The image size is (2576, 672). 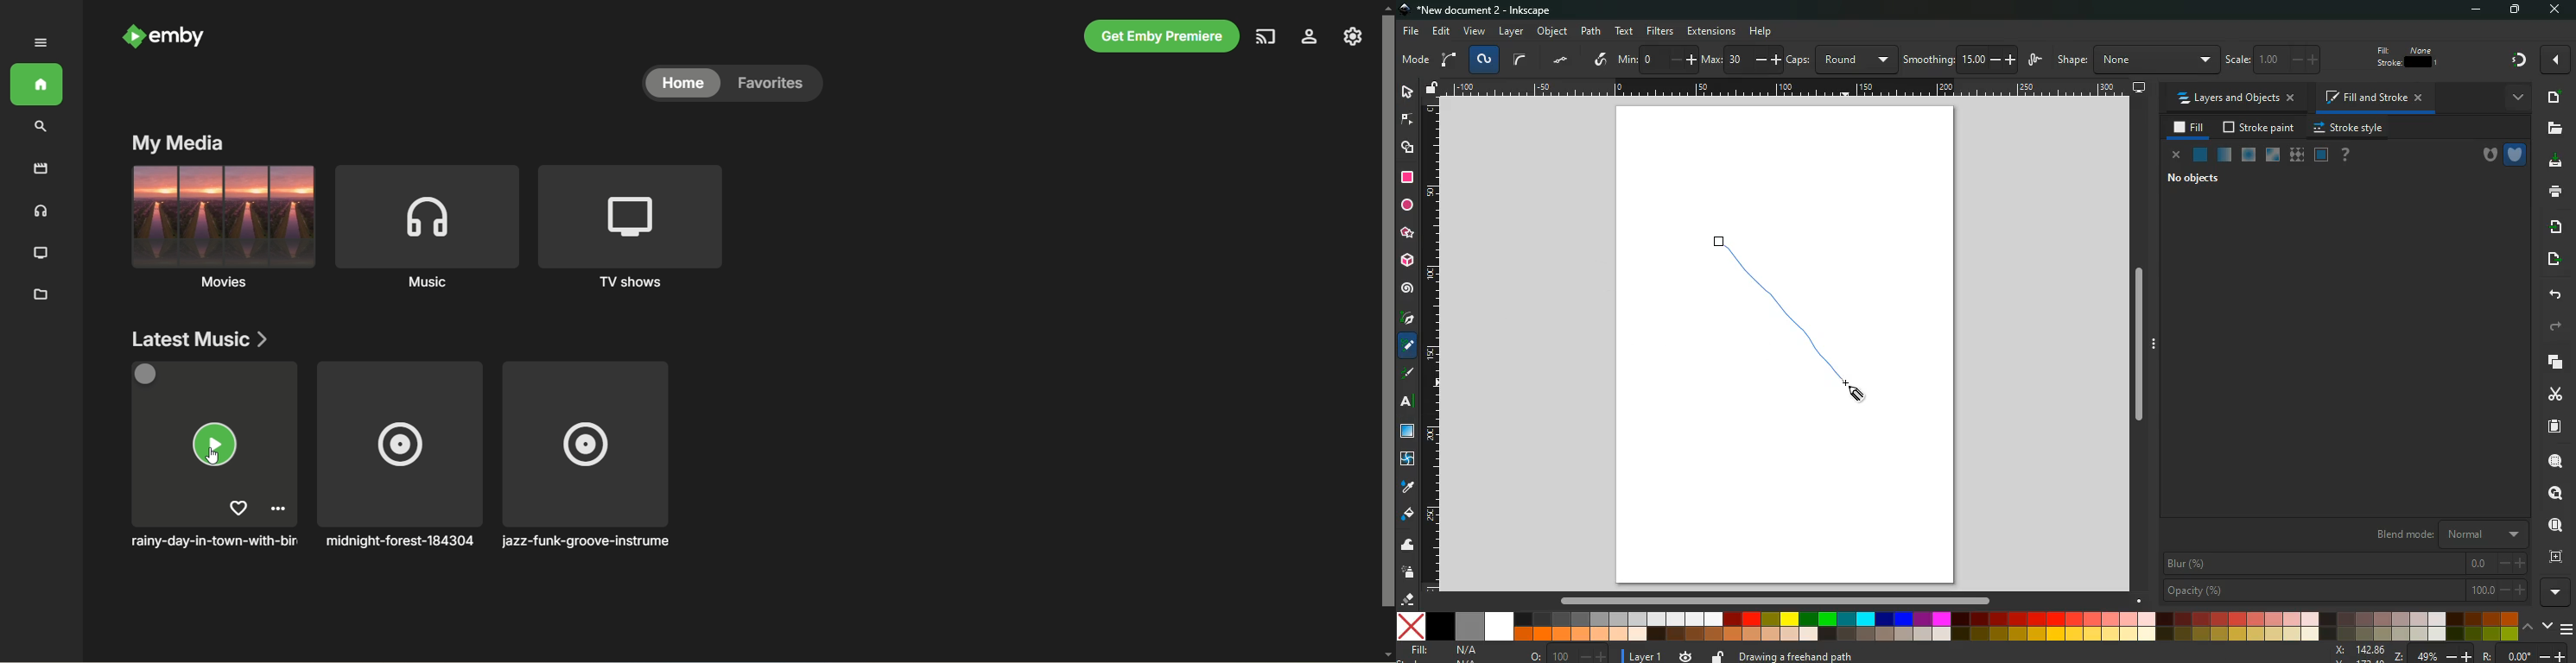 I want to click on 3d tool box, so click(x=1406, y=259).